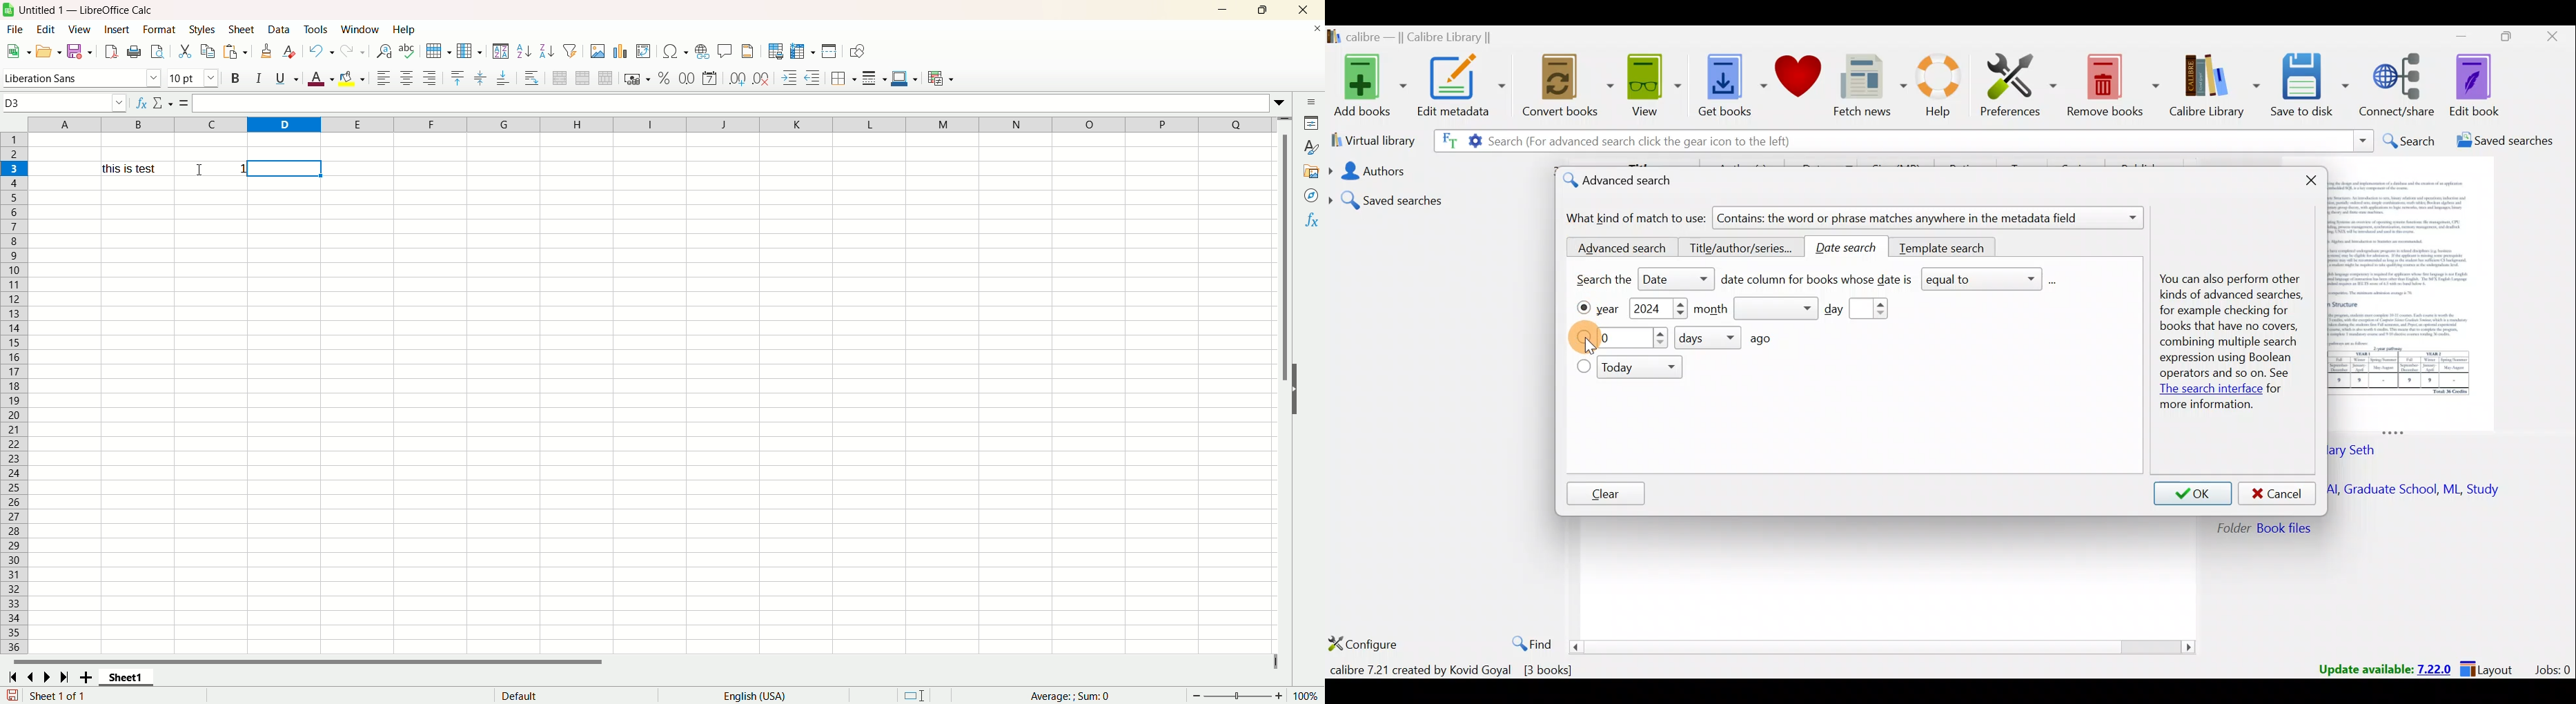 The width and height of the screenshot is (2576, 728). What do you see at coordinates (1223, 10) in the screenshot?
I see `minimize` at bounding box center [1223, 10].